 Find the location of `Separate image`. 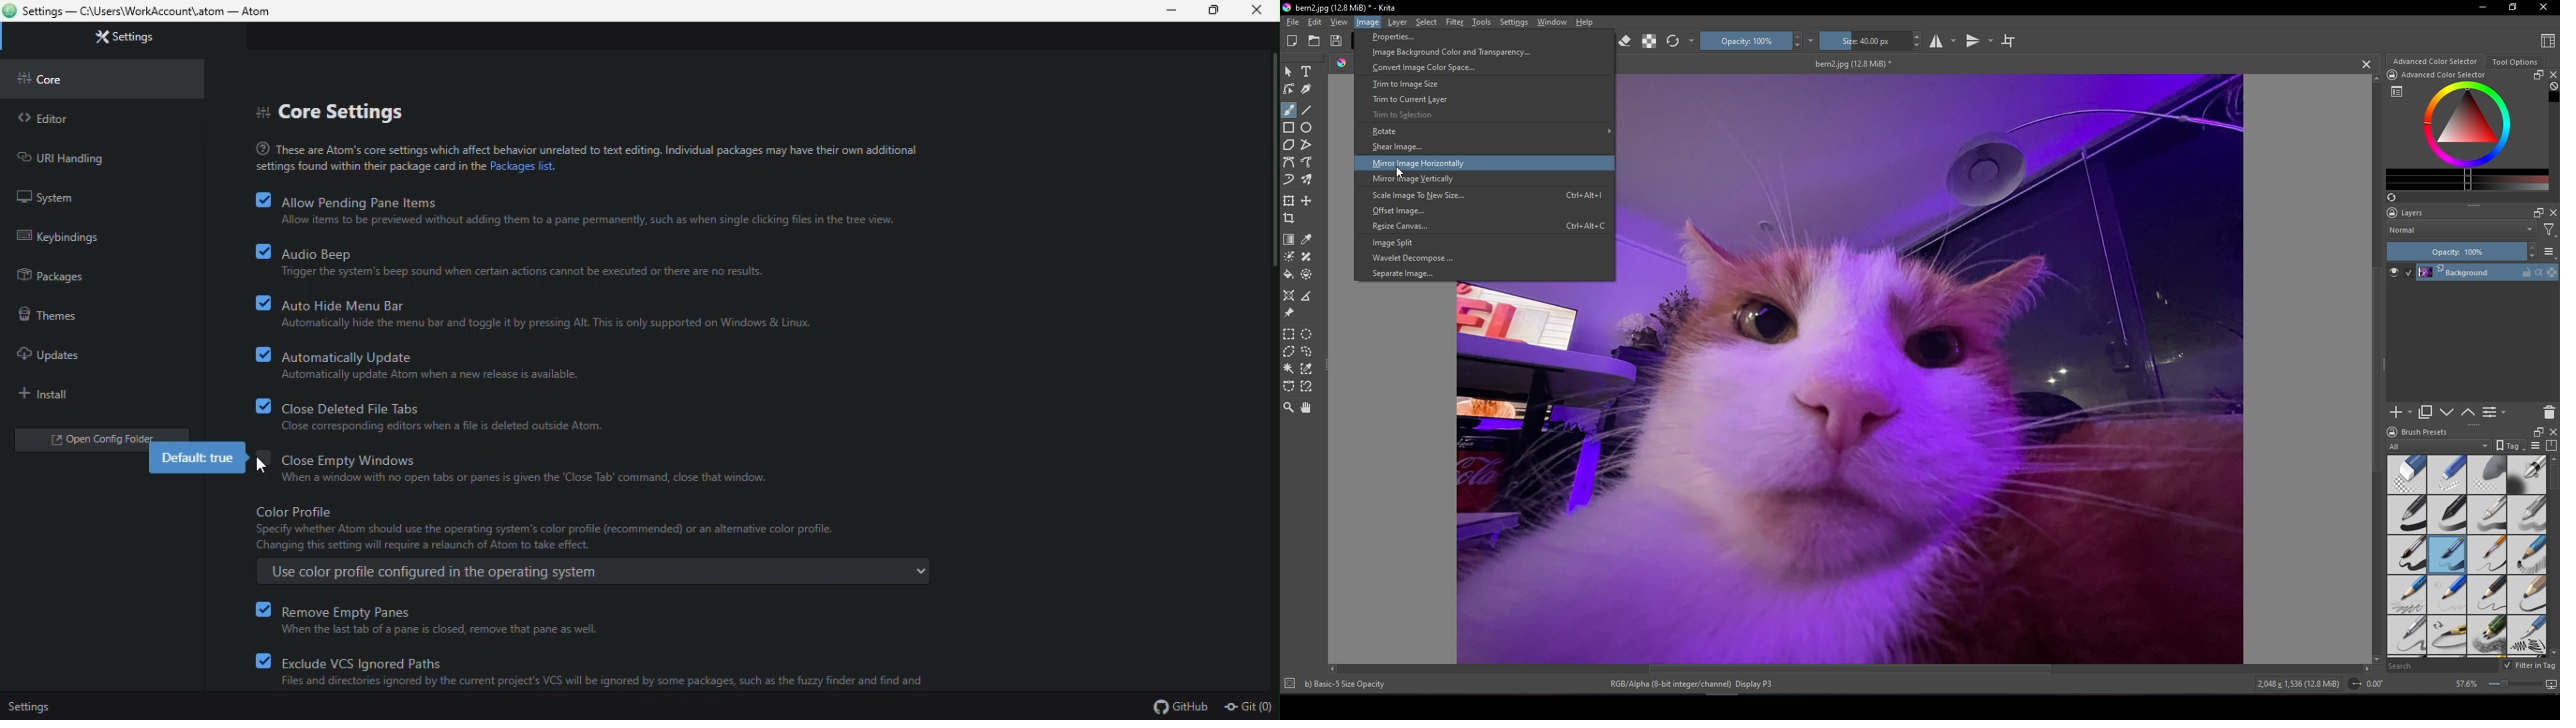

Separate image is located at coordinates (1485, 273).